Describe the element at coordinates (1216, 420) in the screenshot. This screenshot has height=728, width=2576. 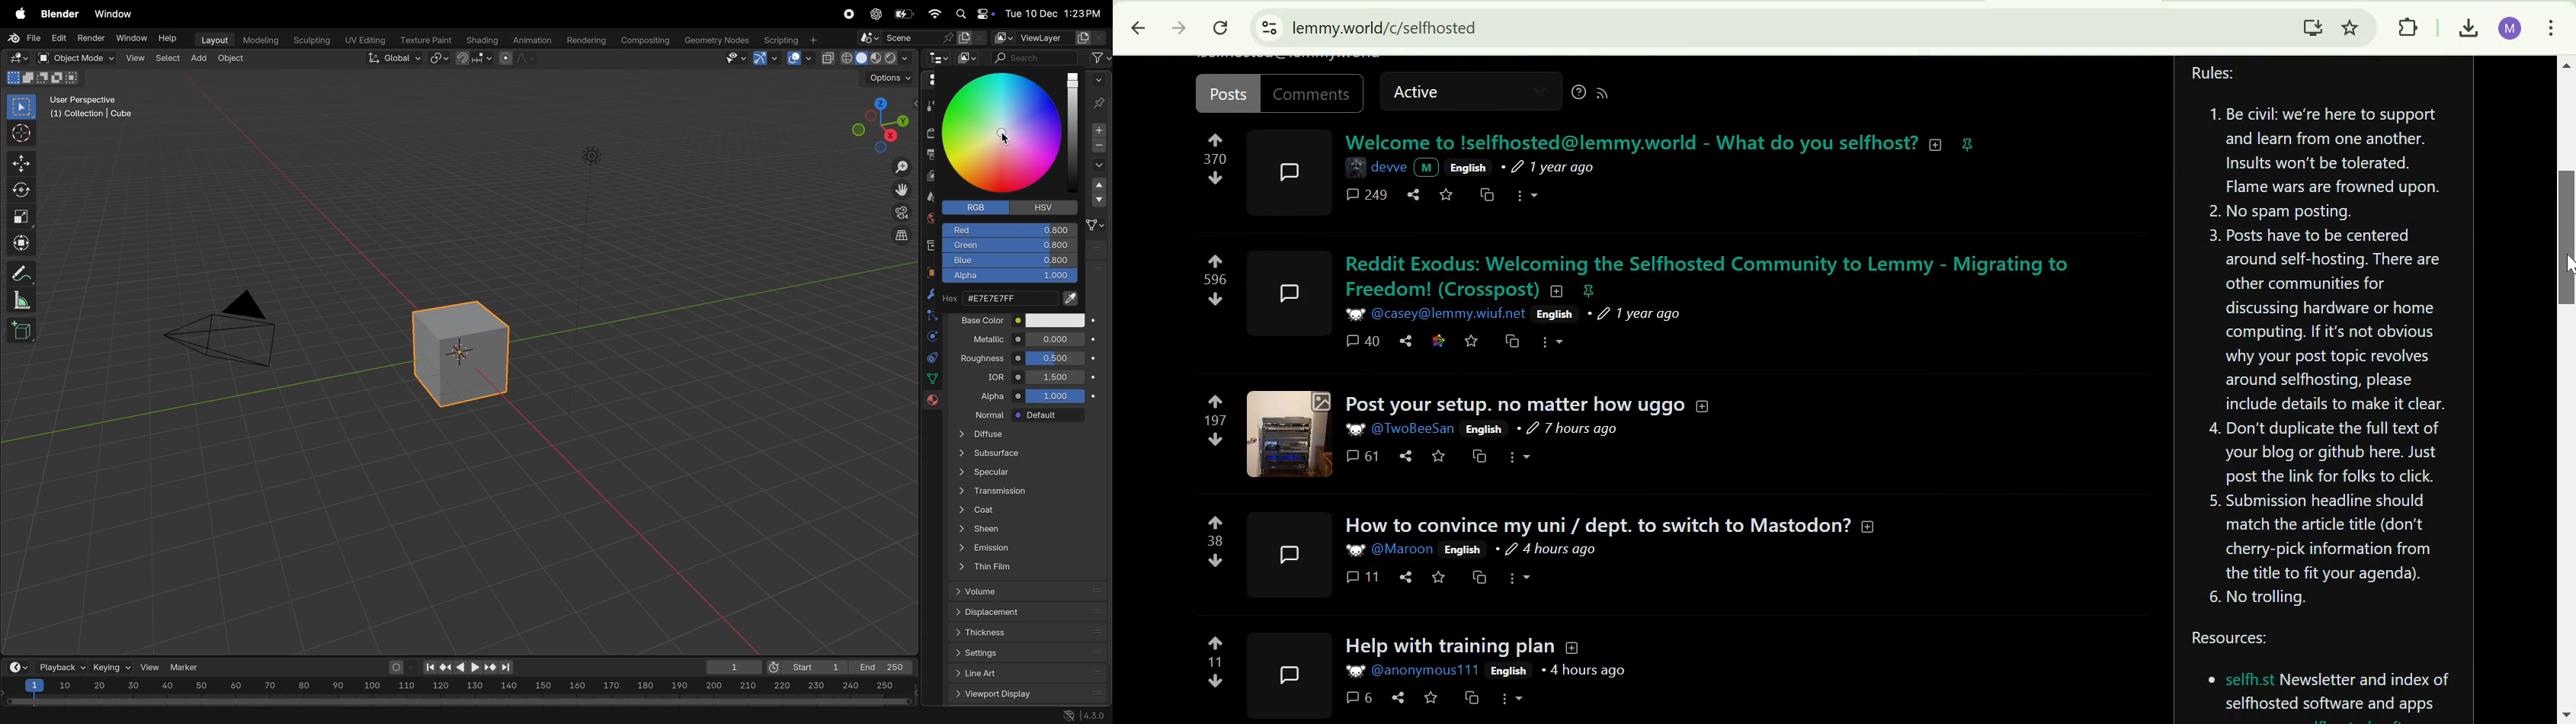
I see `197 points` at that location.